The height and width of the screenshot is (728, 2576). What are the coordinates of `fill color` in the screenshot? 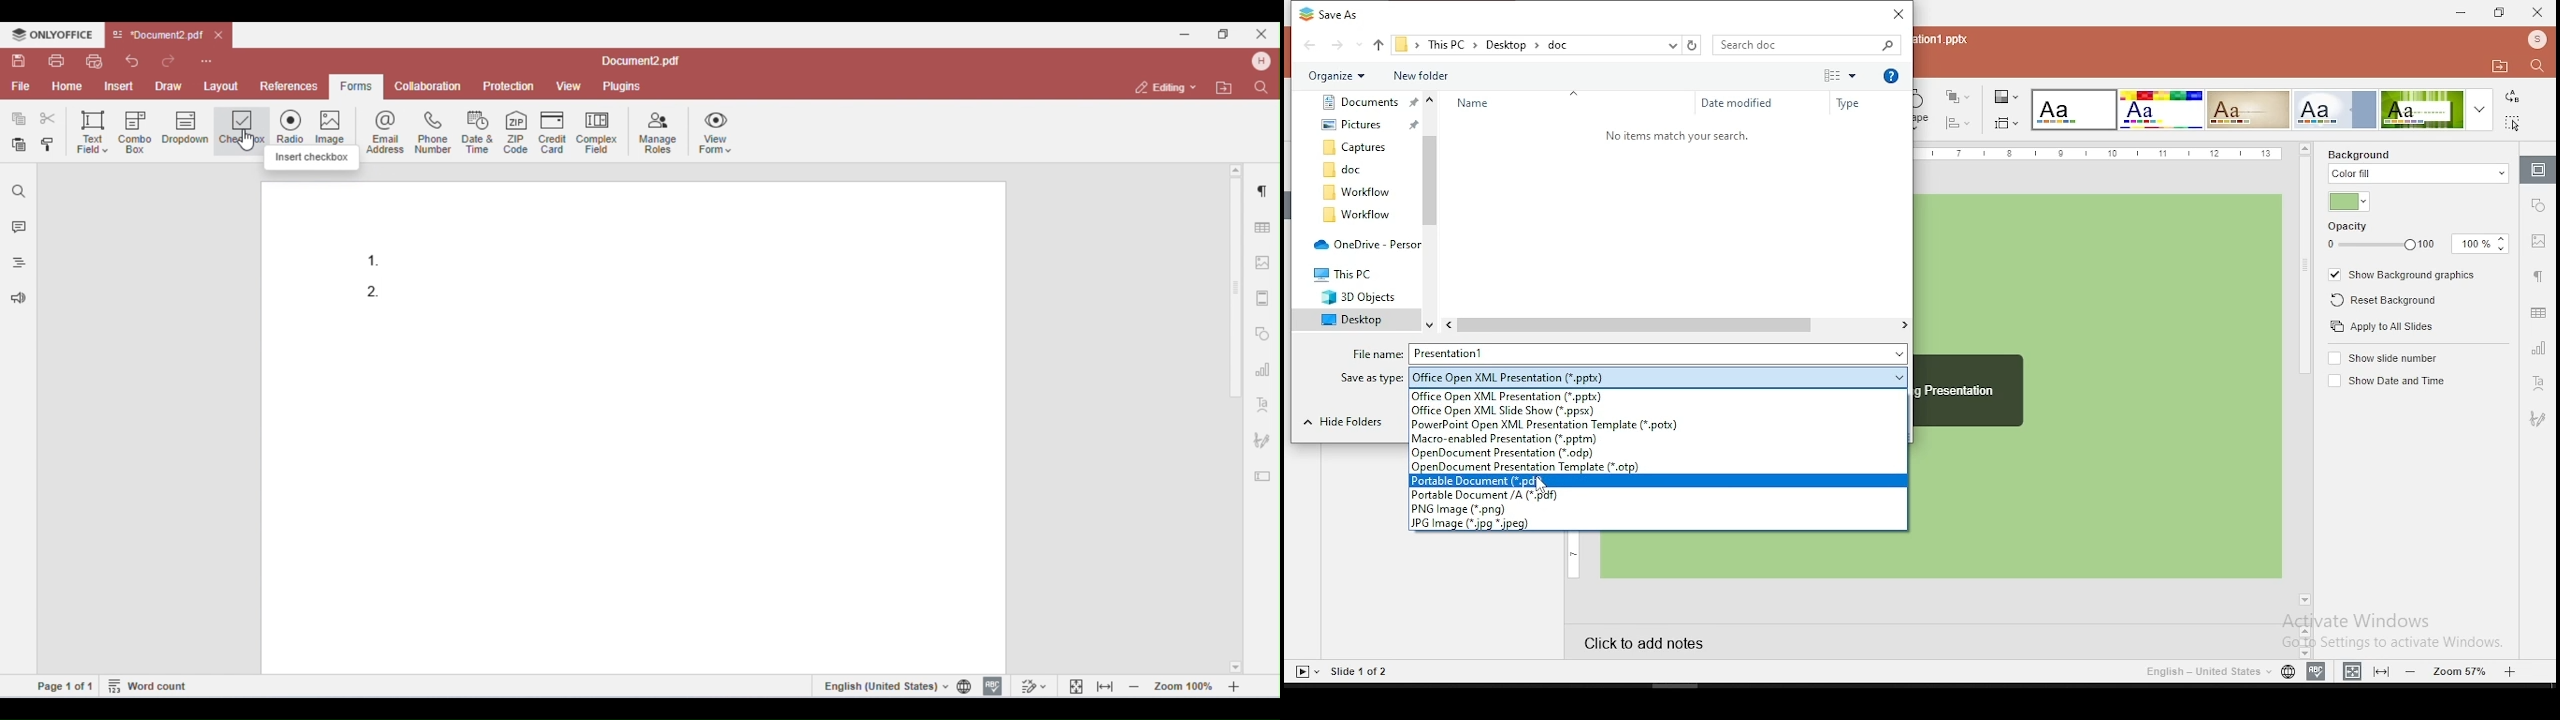 It's located at (2348, 202).